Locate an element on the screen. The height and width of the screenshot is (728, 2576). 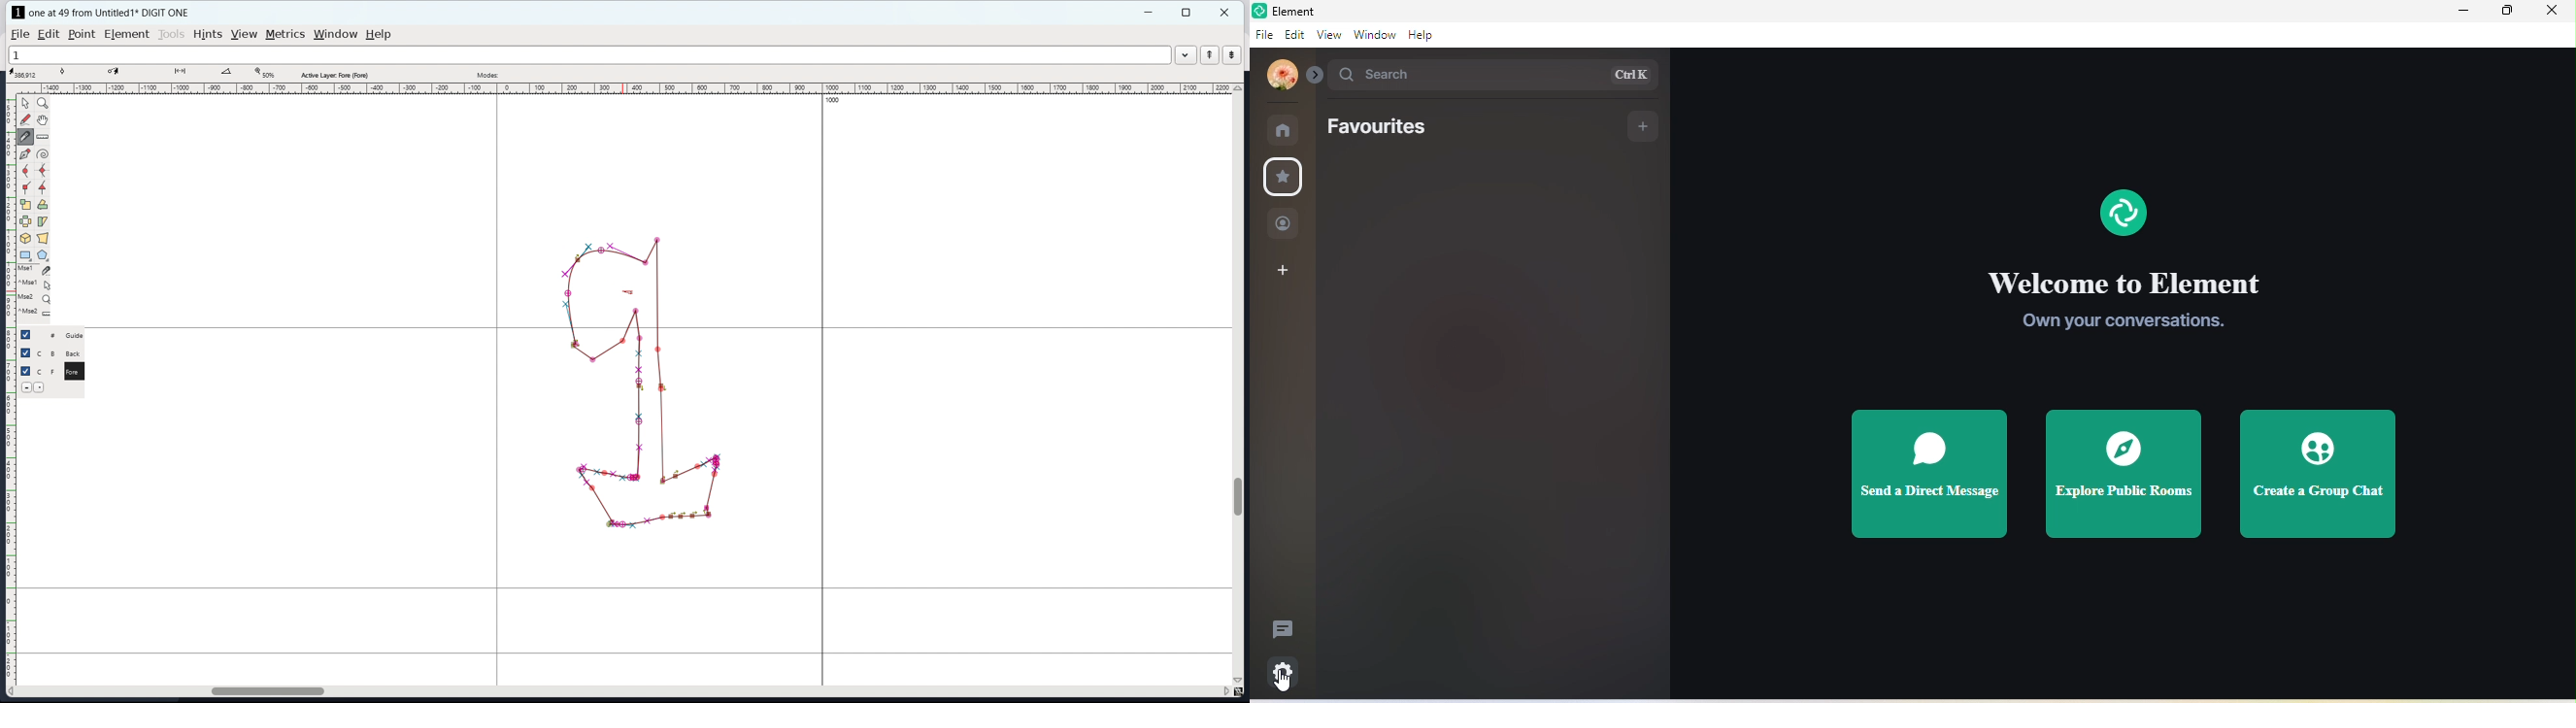
add a point then drag out its  control points is located at coordinates (25, 155).